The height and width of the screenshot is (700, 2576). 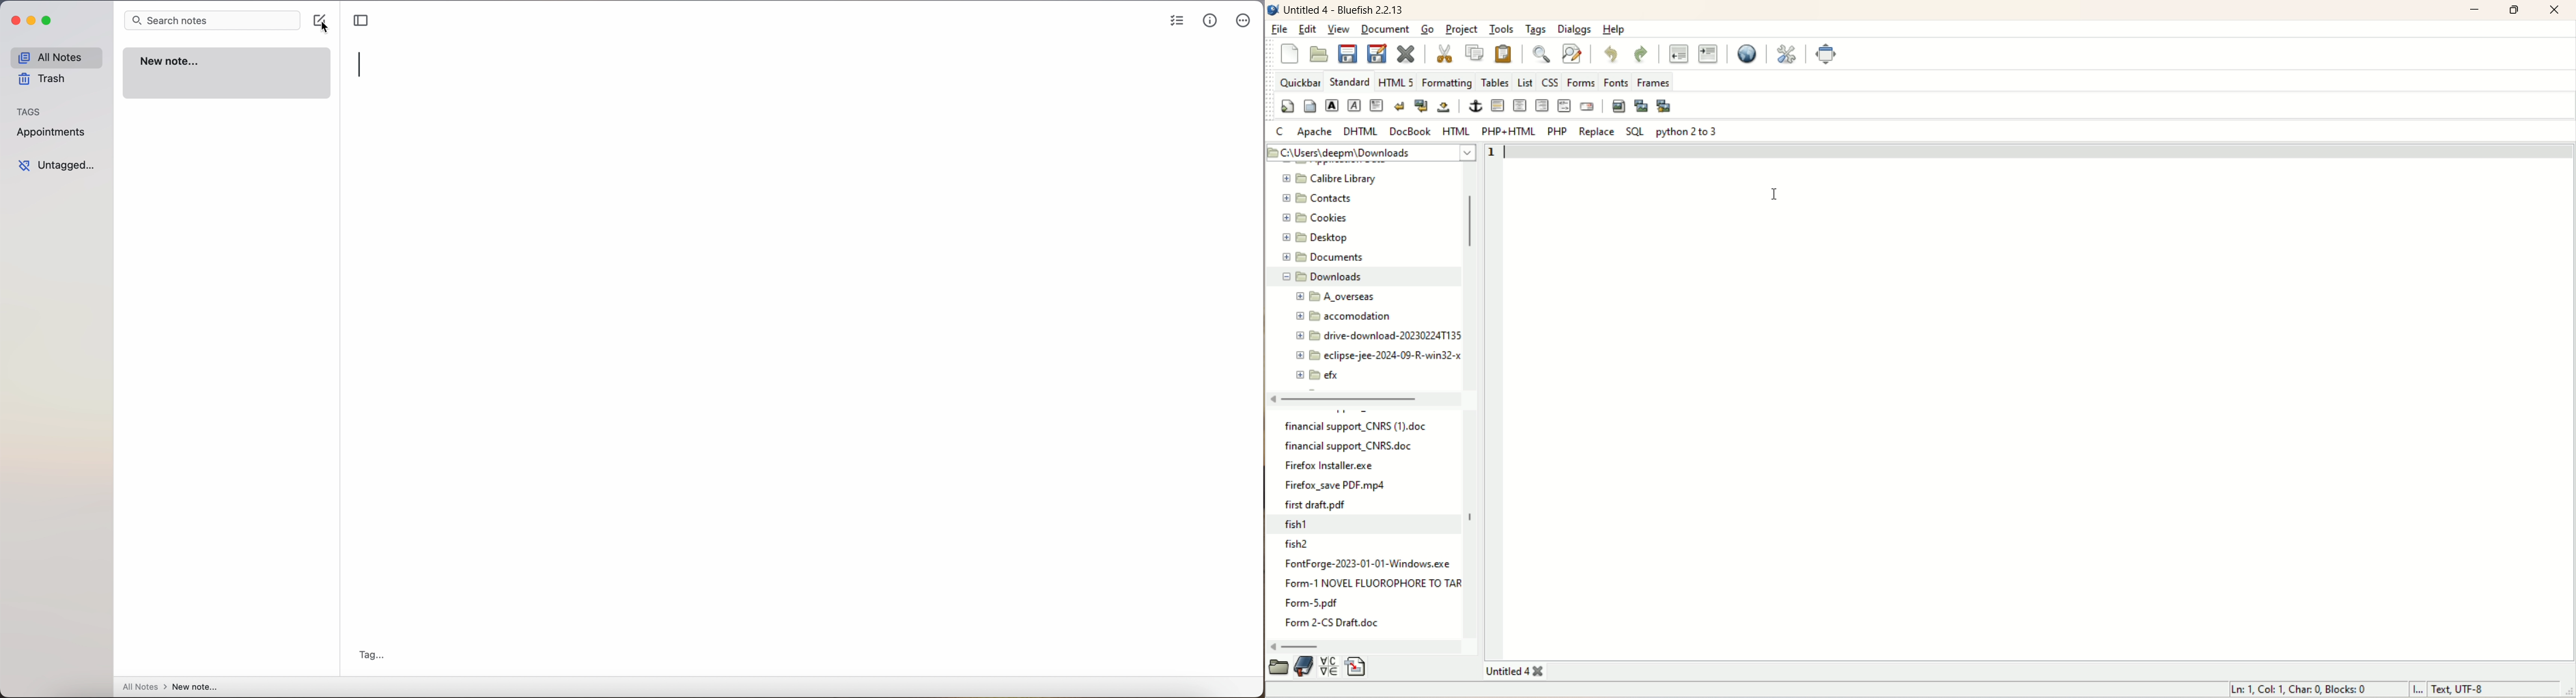 What do you see at coordinates (1496, 81) in the screenshot?
I see `tables` at bounding box center [1496, 81].